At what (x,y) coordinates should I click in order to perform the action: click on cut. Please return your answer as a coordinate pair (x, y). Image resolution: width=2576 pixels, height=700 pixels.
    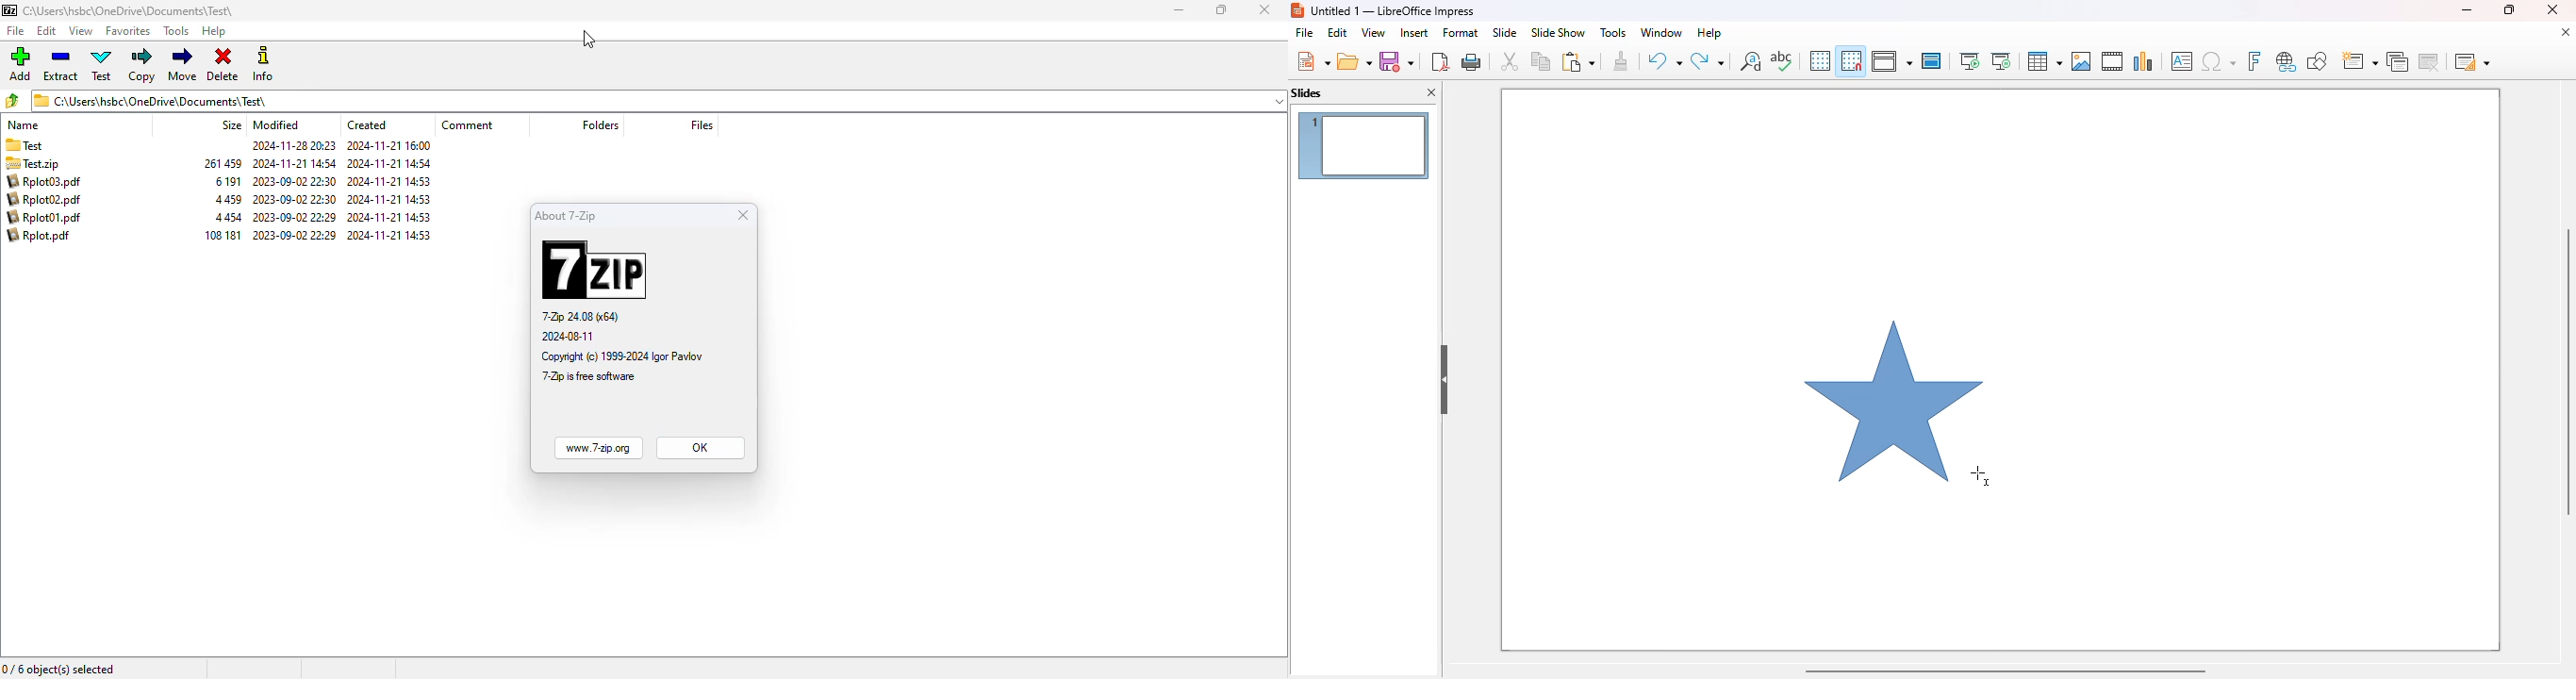
    Looking at the image, I should click on (1510, 61).